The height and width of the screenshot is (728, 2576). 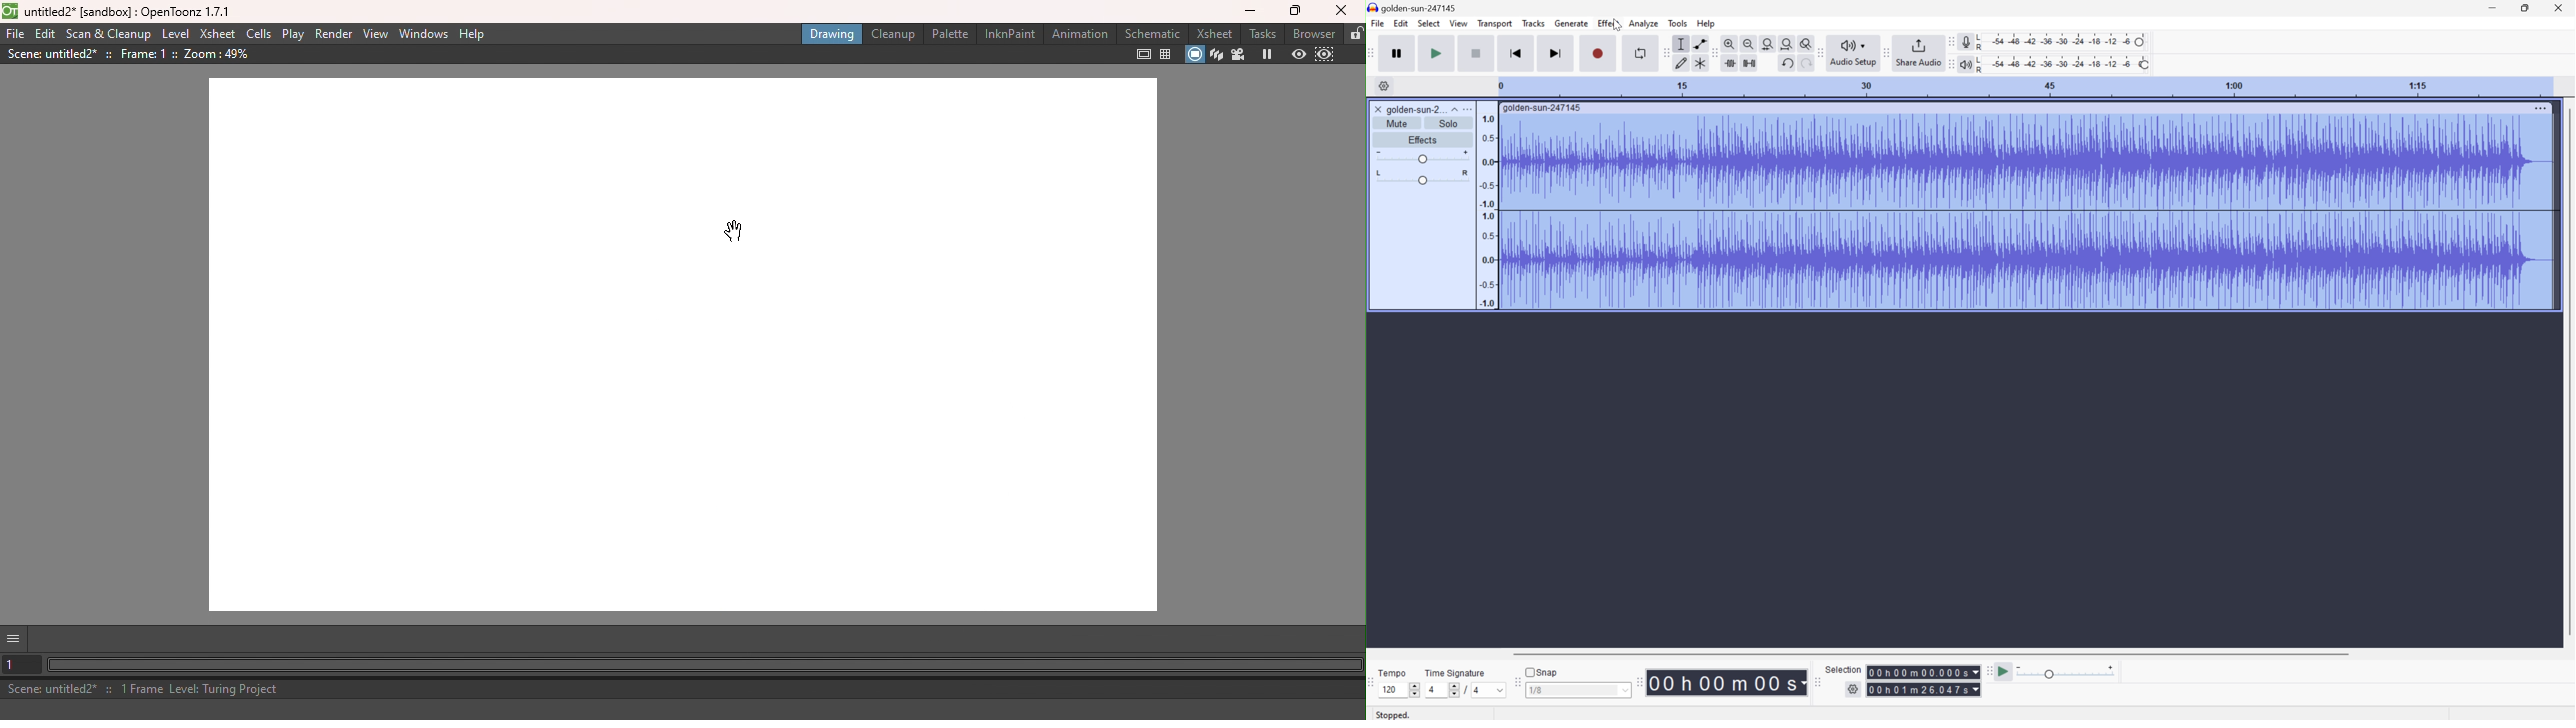 What do you see at coordinates (1421, 138) in the screenshot?
I see `Effects` at bounding box center [1421, 138].